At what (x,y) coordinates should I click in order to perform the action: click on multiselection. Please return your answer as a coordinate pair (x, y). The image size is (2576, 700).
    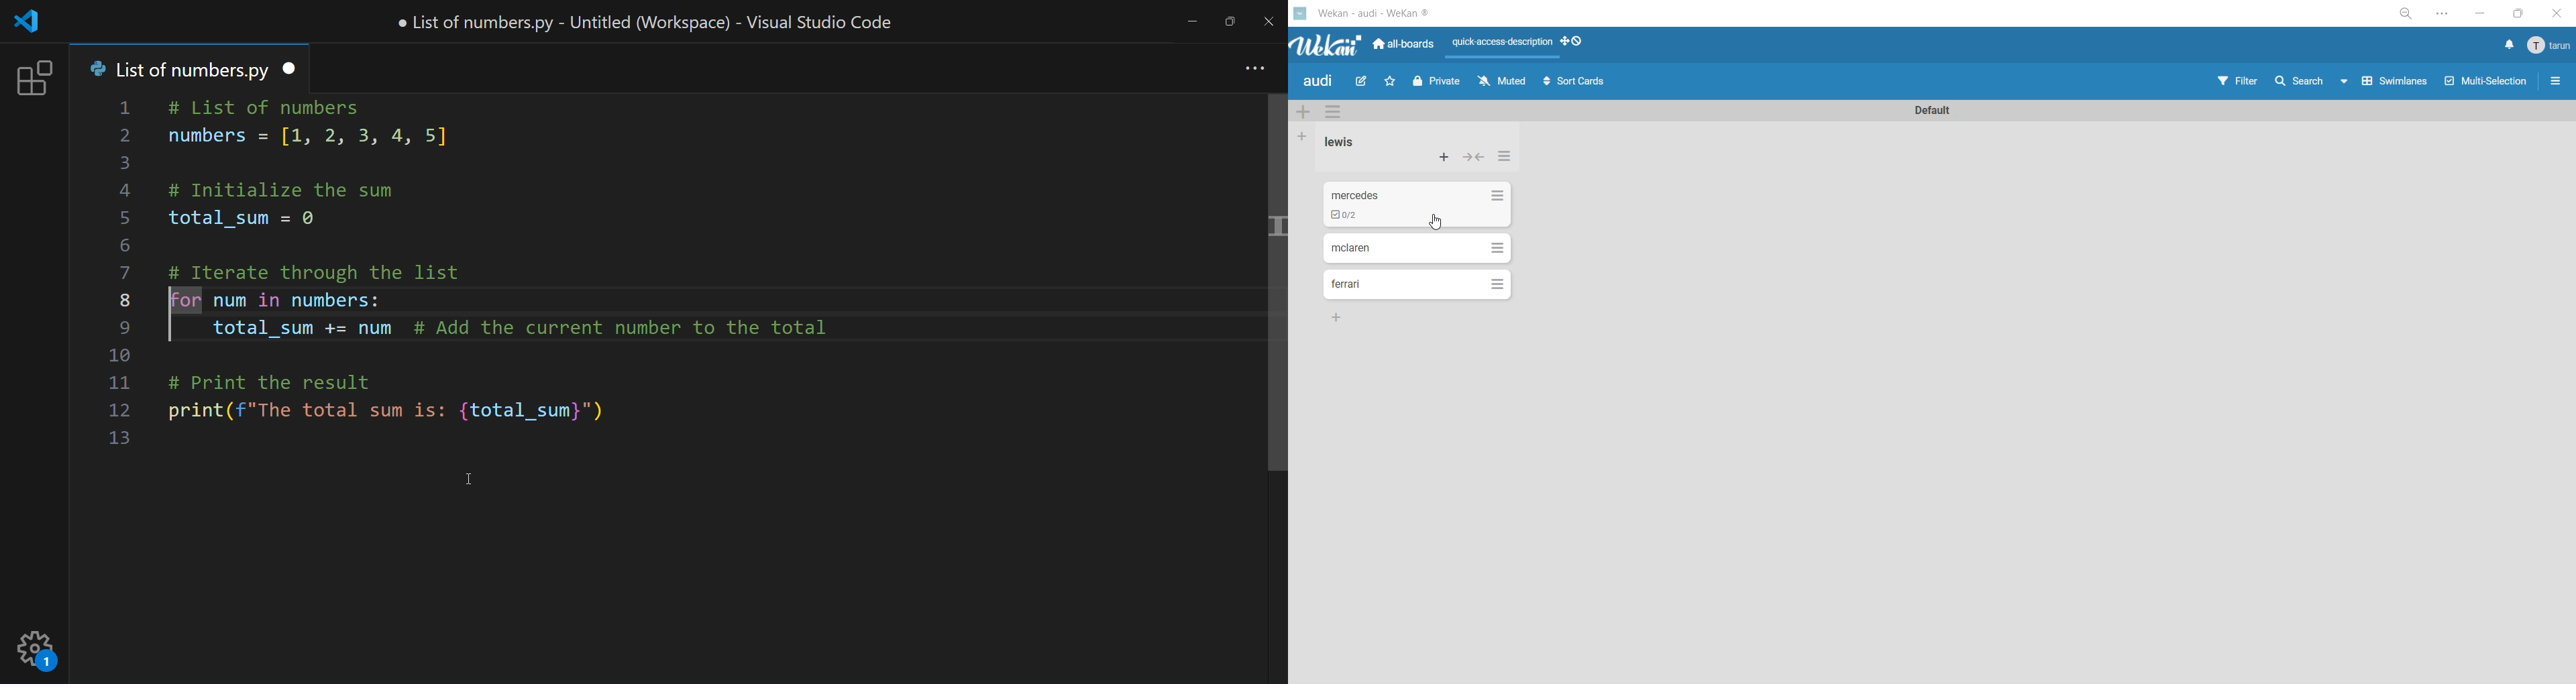
    Looking at the image, I should click on (2487, 84).